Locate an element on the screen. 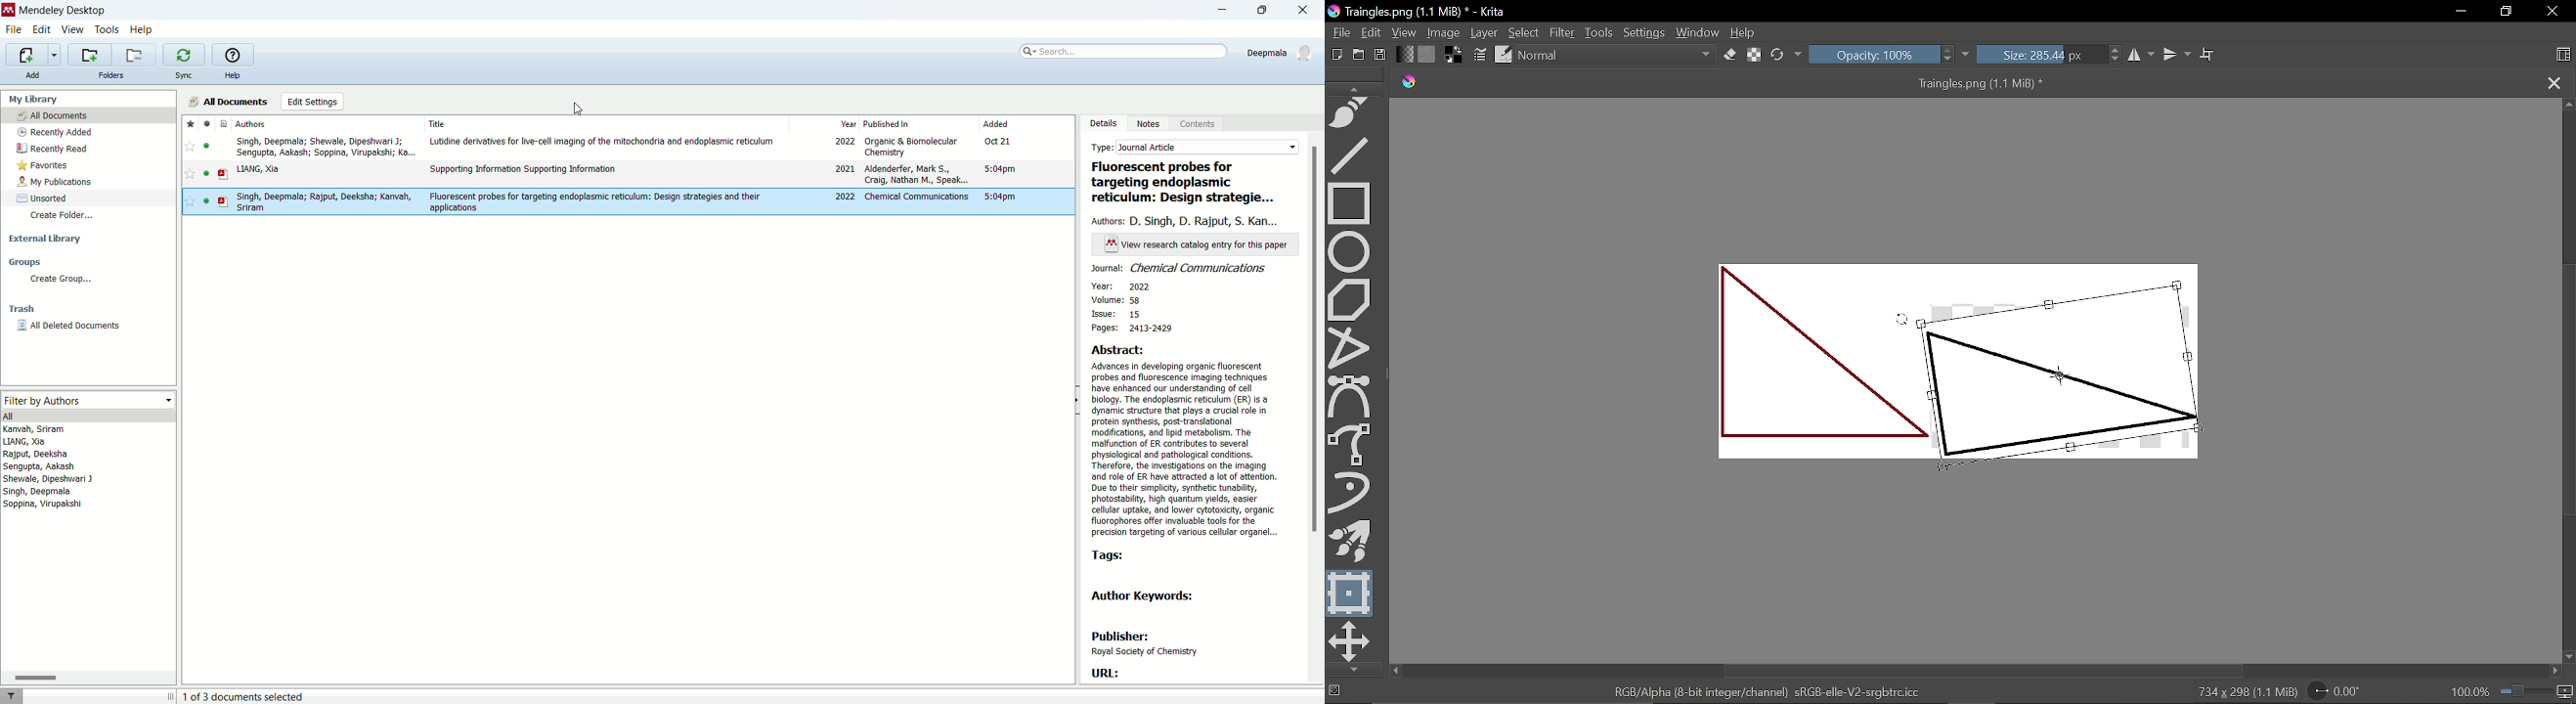  logo is located at coordinates (8, 9).